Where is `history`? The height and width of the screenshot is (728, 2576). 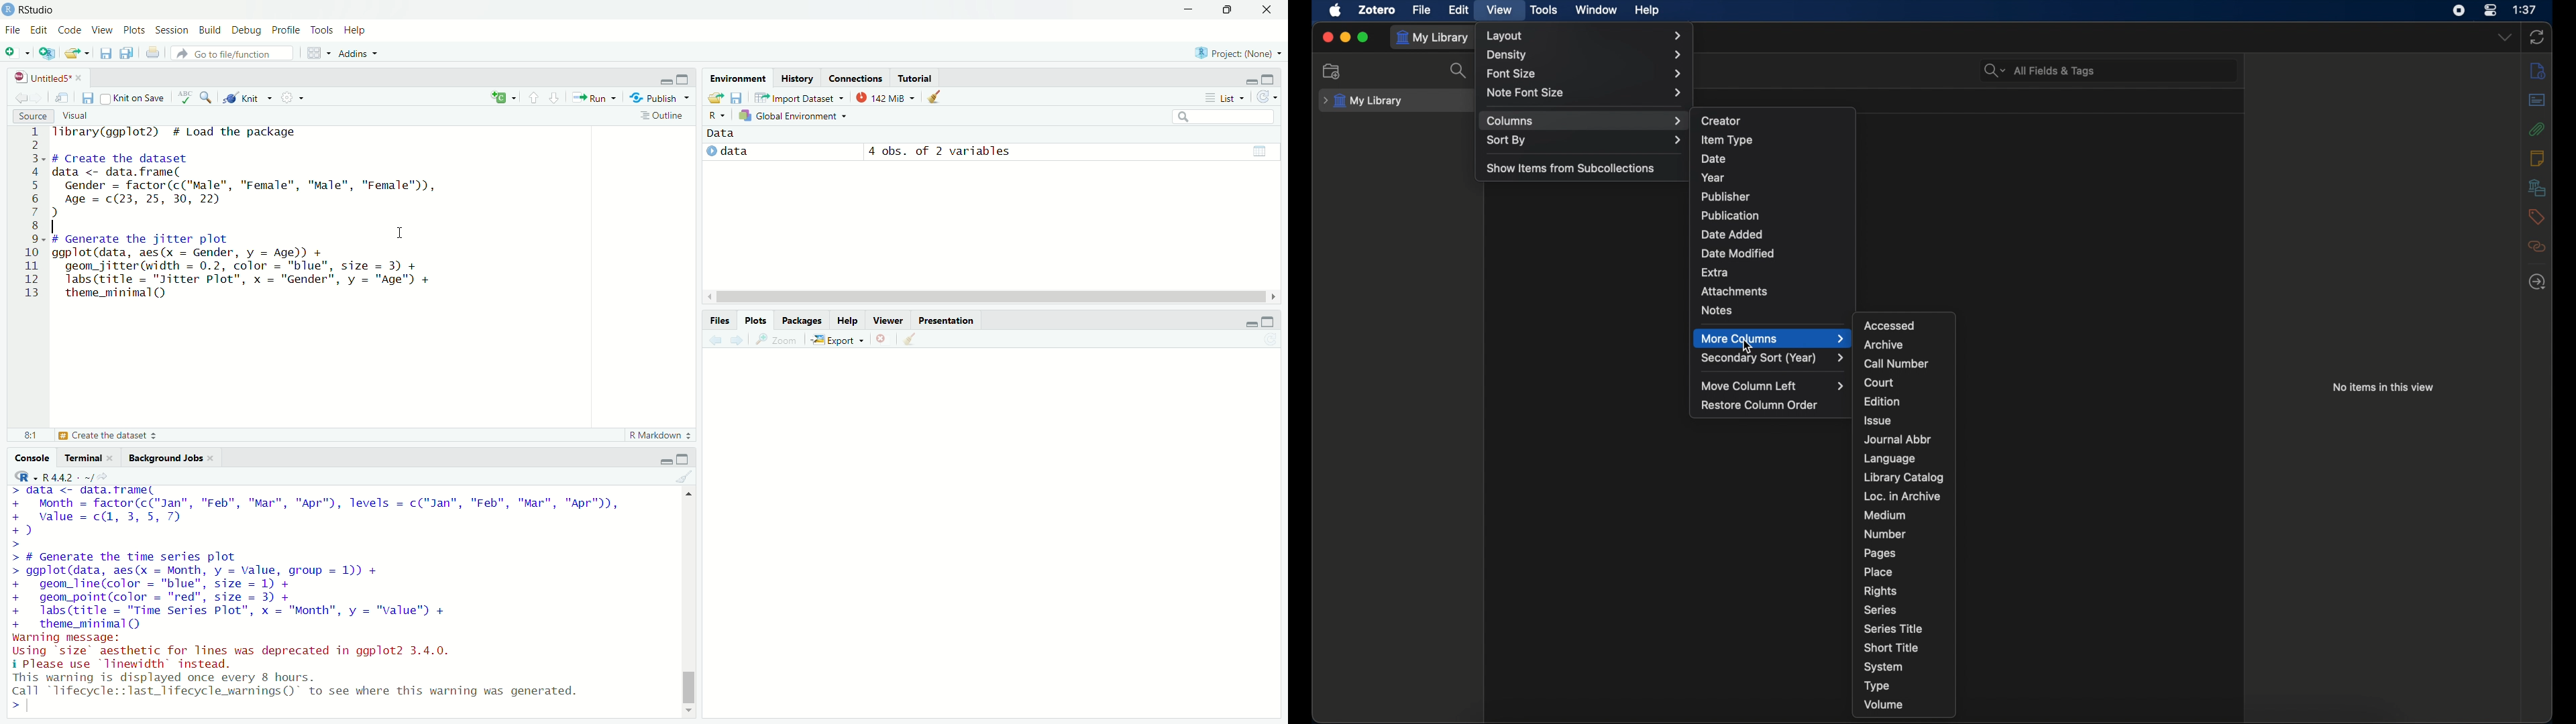
history is located at coordinates (796, 78).